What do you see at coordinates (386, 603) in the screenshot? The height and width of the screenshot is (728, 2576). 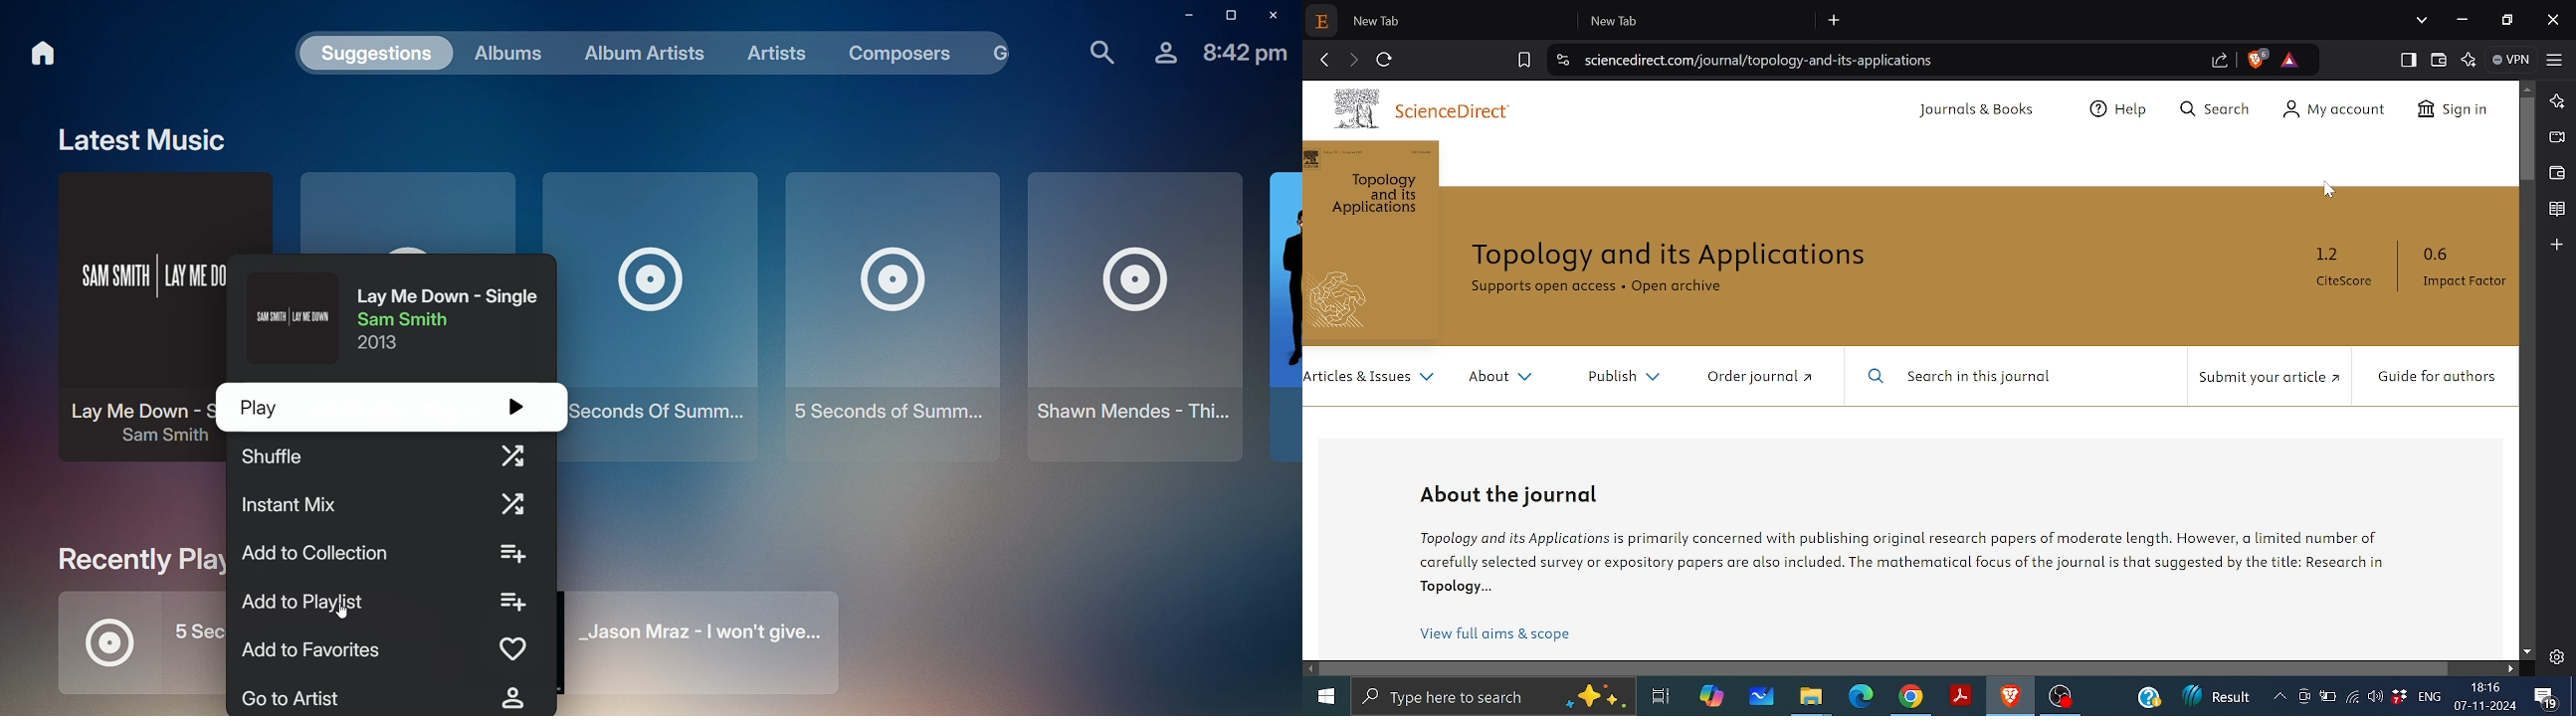 I see `Add to Playlist` at bounding box center [386, 603].